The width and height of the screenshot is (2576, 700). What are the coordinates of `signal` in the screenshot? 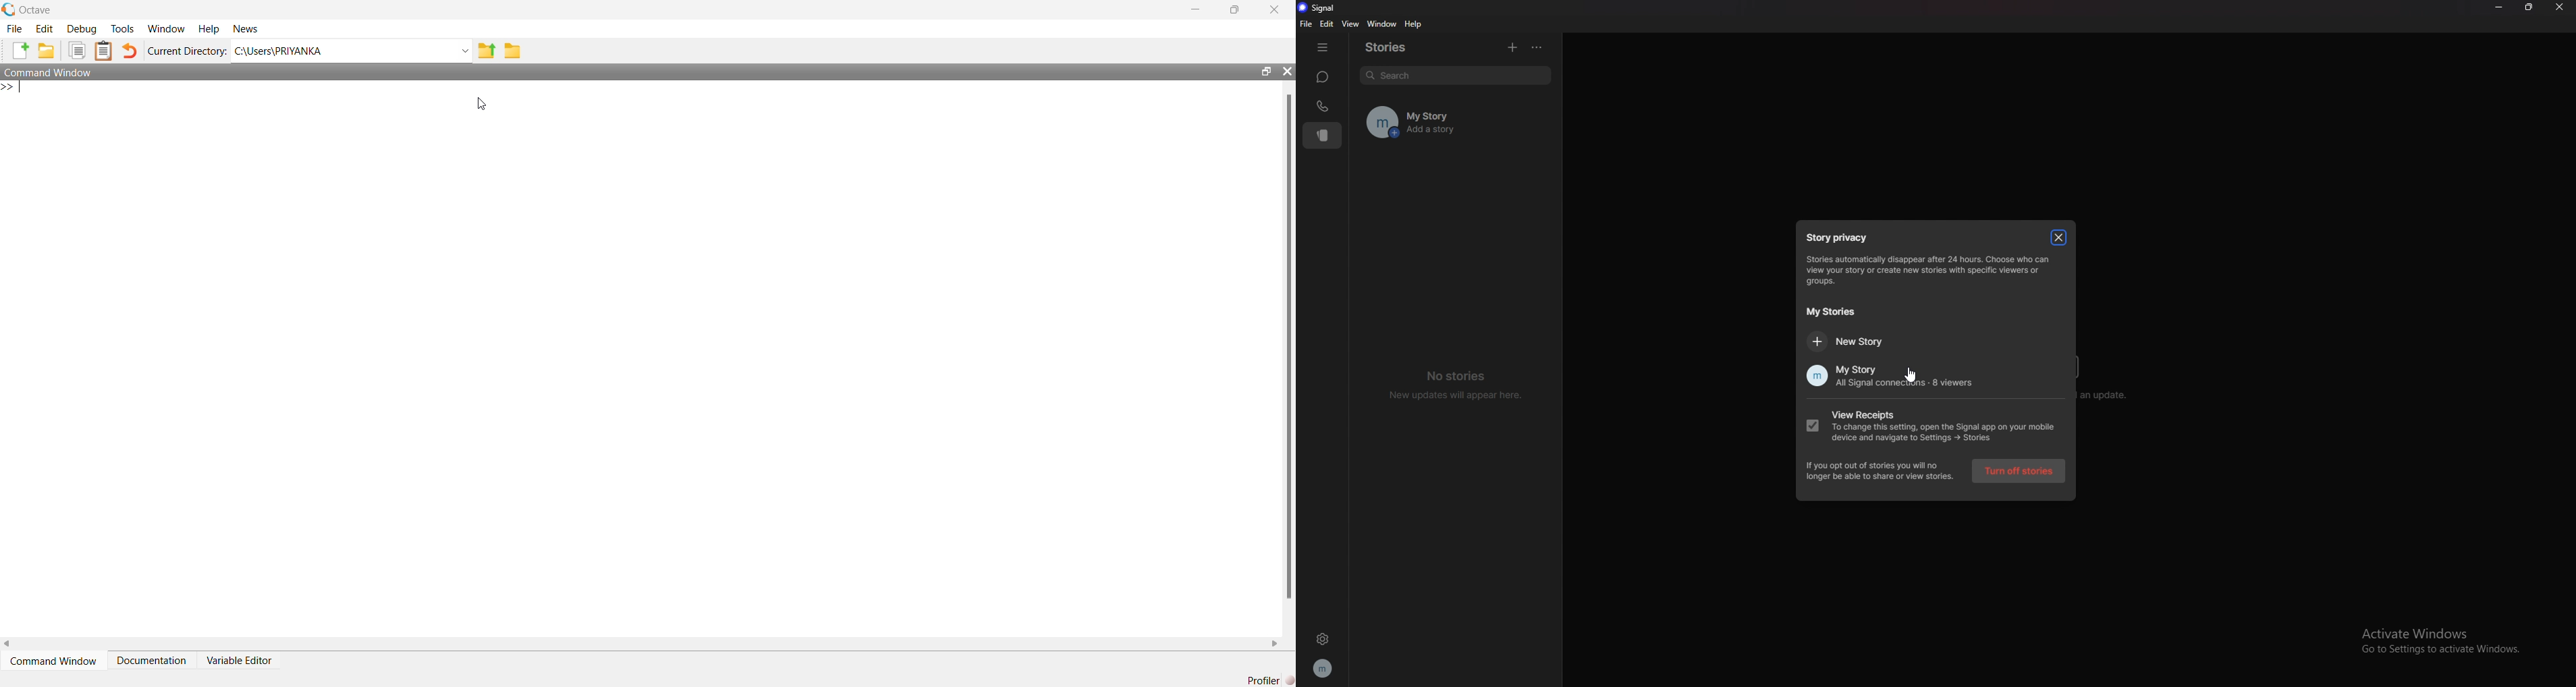 It's located at (1319, 8).